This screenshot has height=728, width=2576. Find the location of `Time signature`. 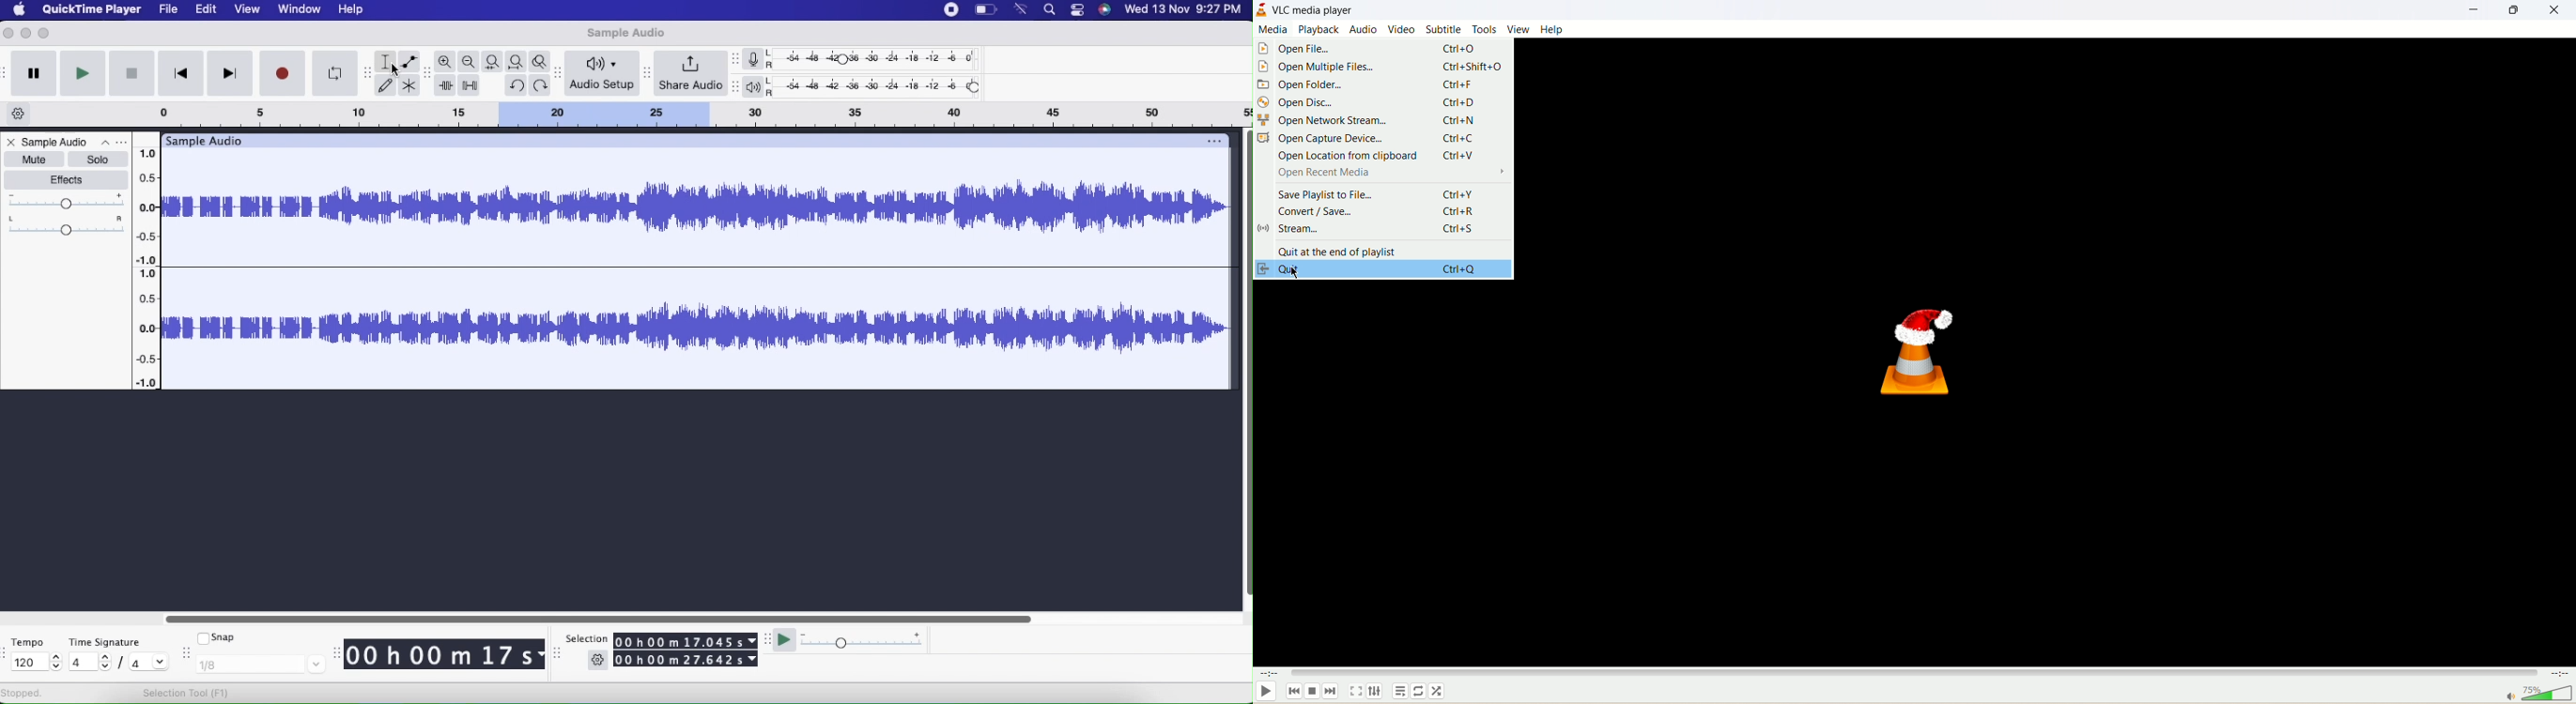

Time signature is located at coordinates (111, 638).